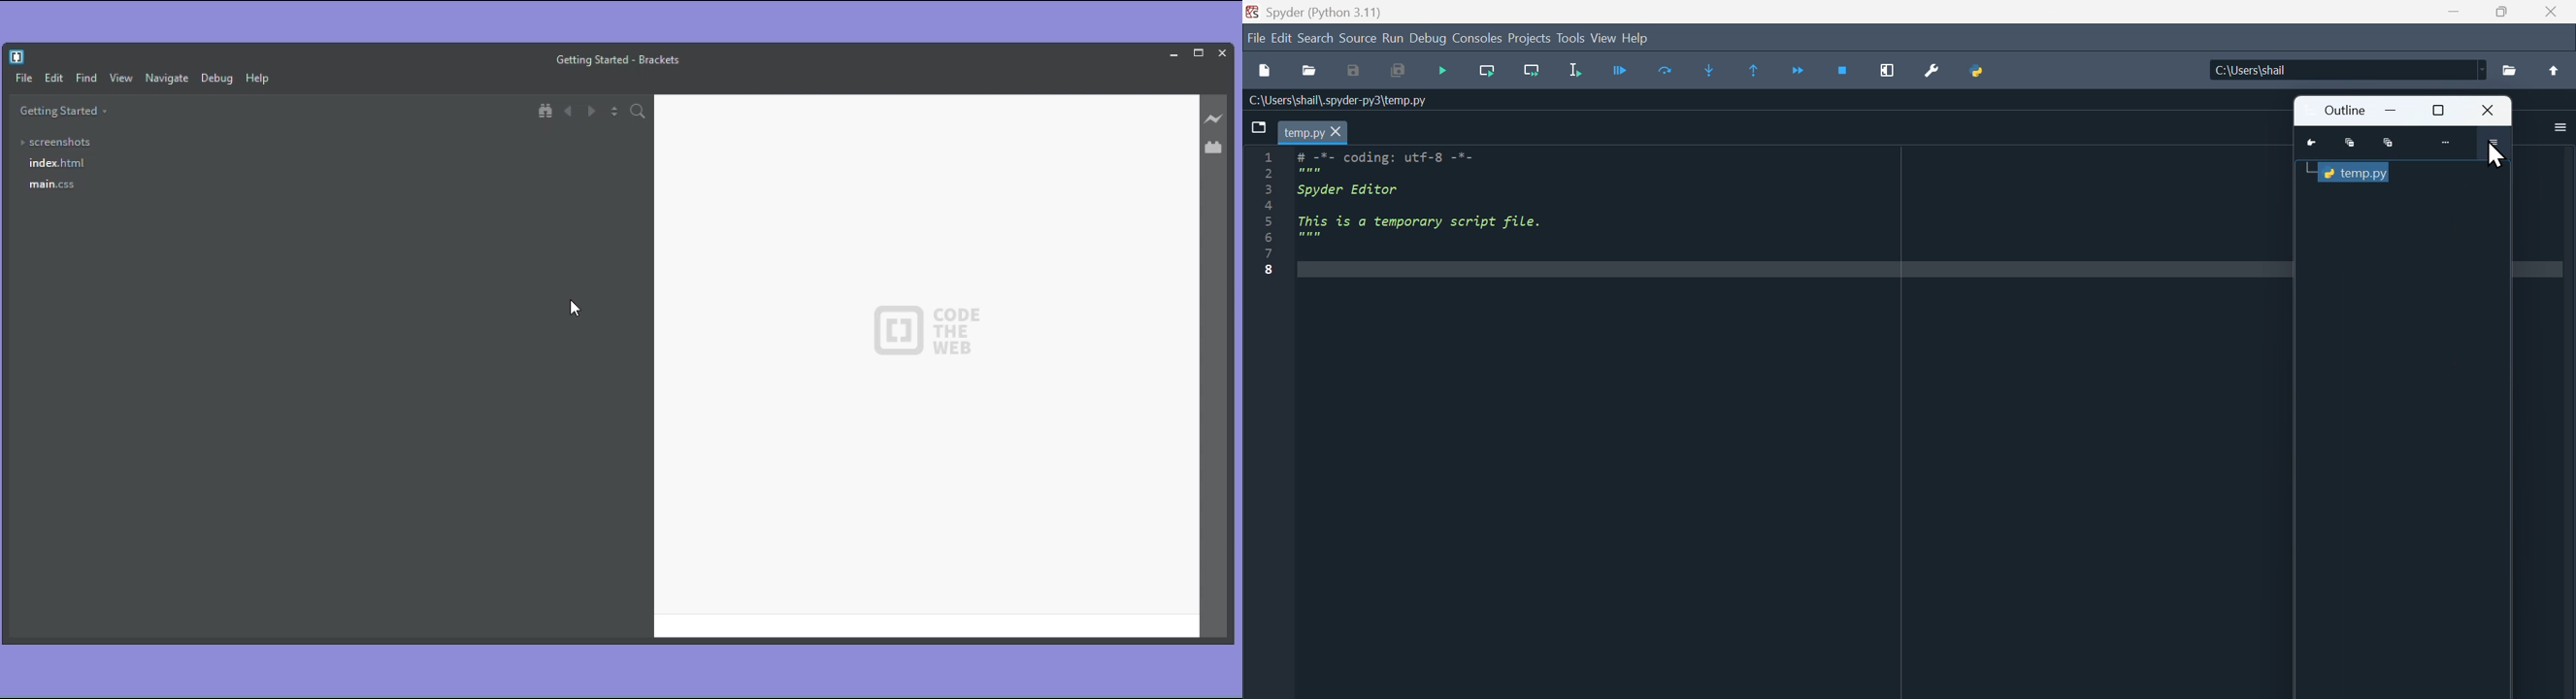 This screenshot has height=700, width=2576. I want to click on main.css, so click(52, 184).